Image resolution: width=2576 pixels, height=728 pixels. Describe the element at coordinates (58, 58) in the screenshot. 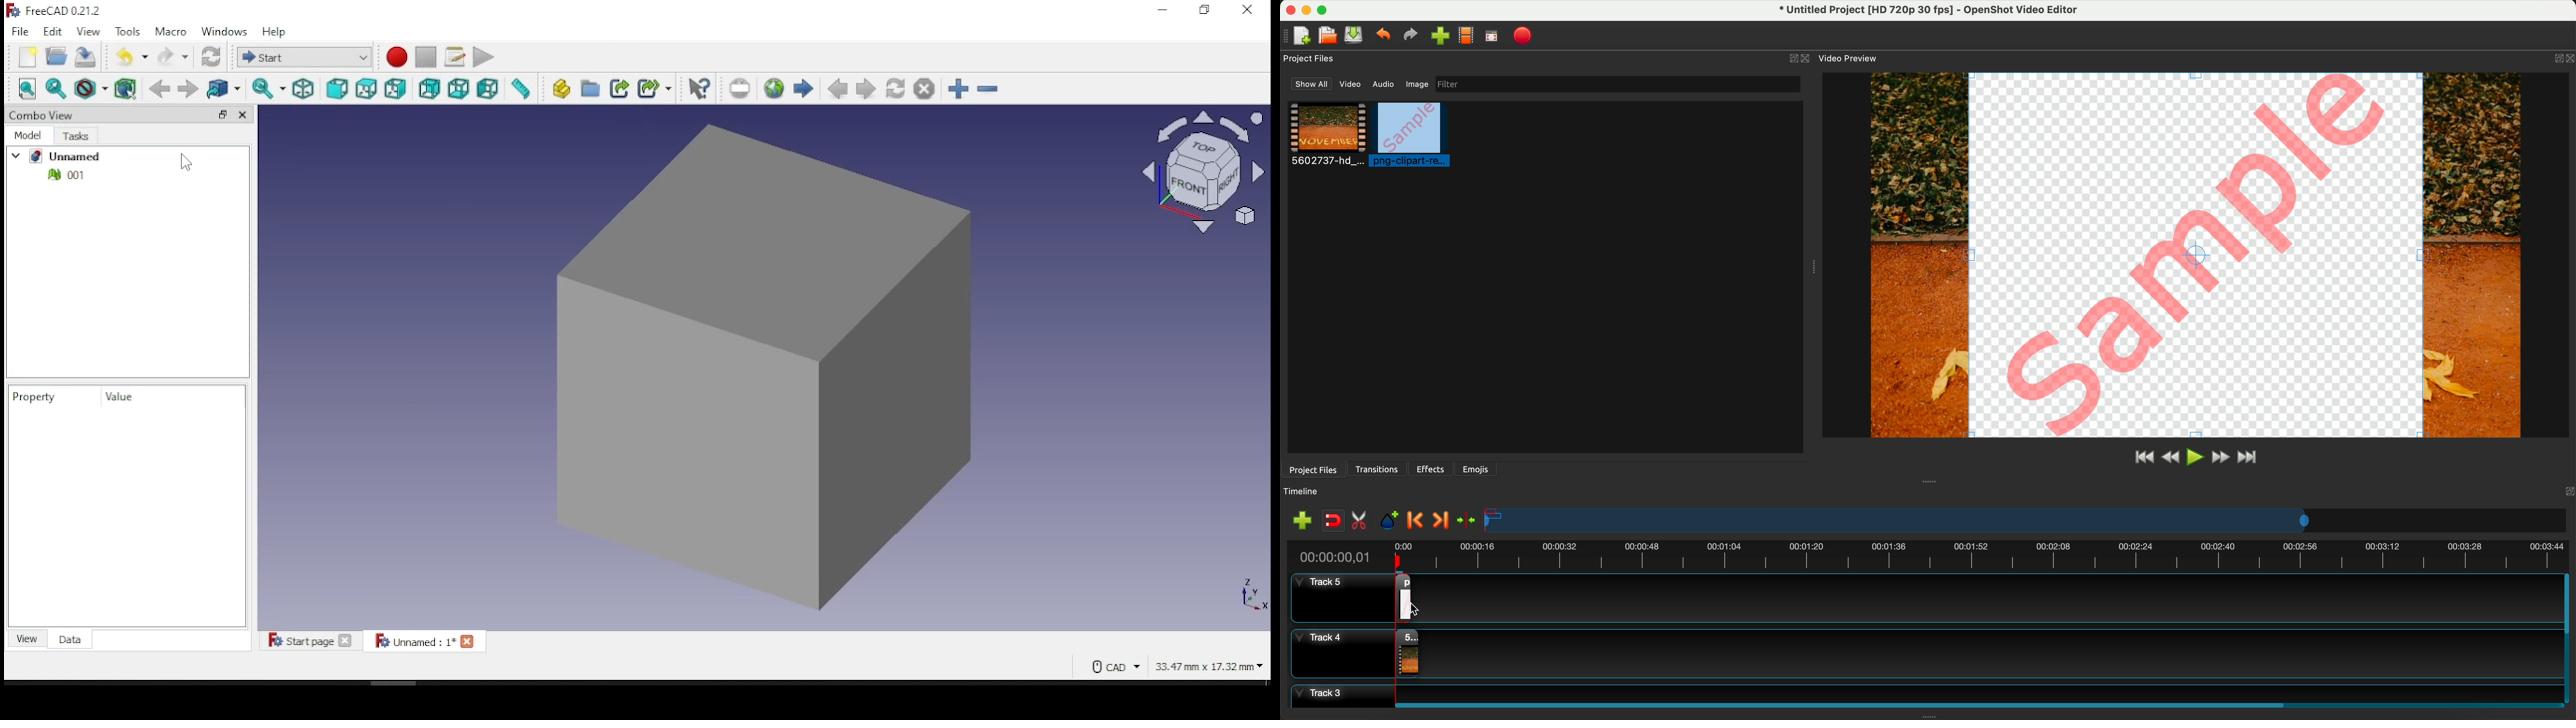

I see `open ` at that location.